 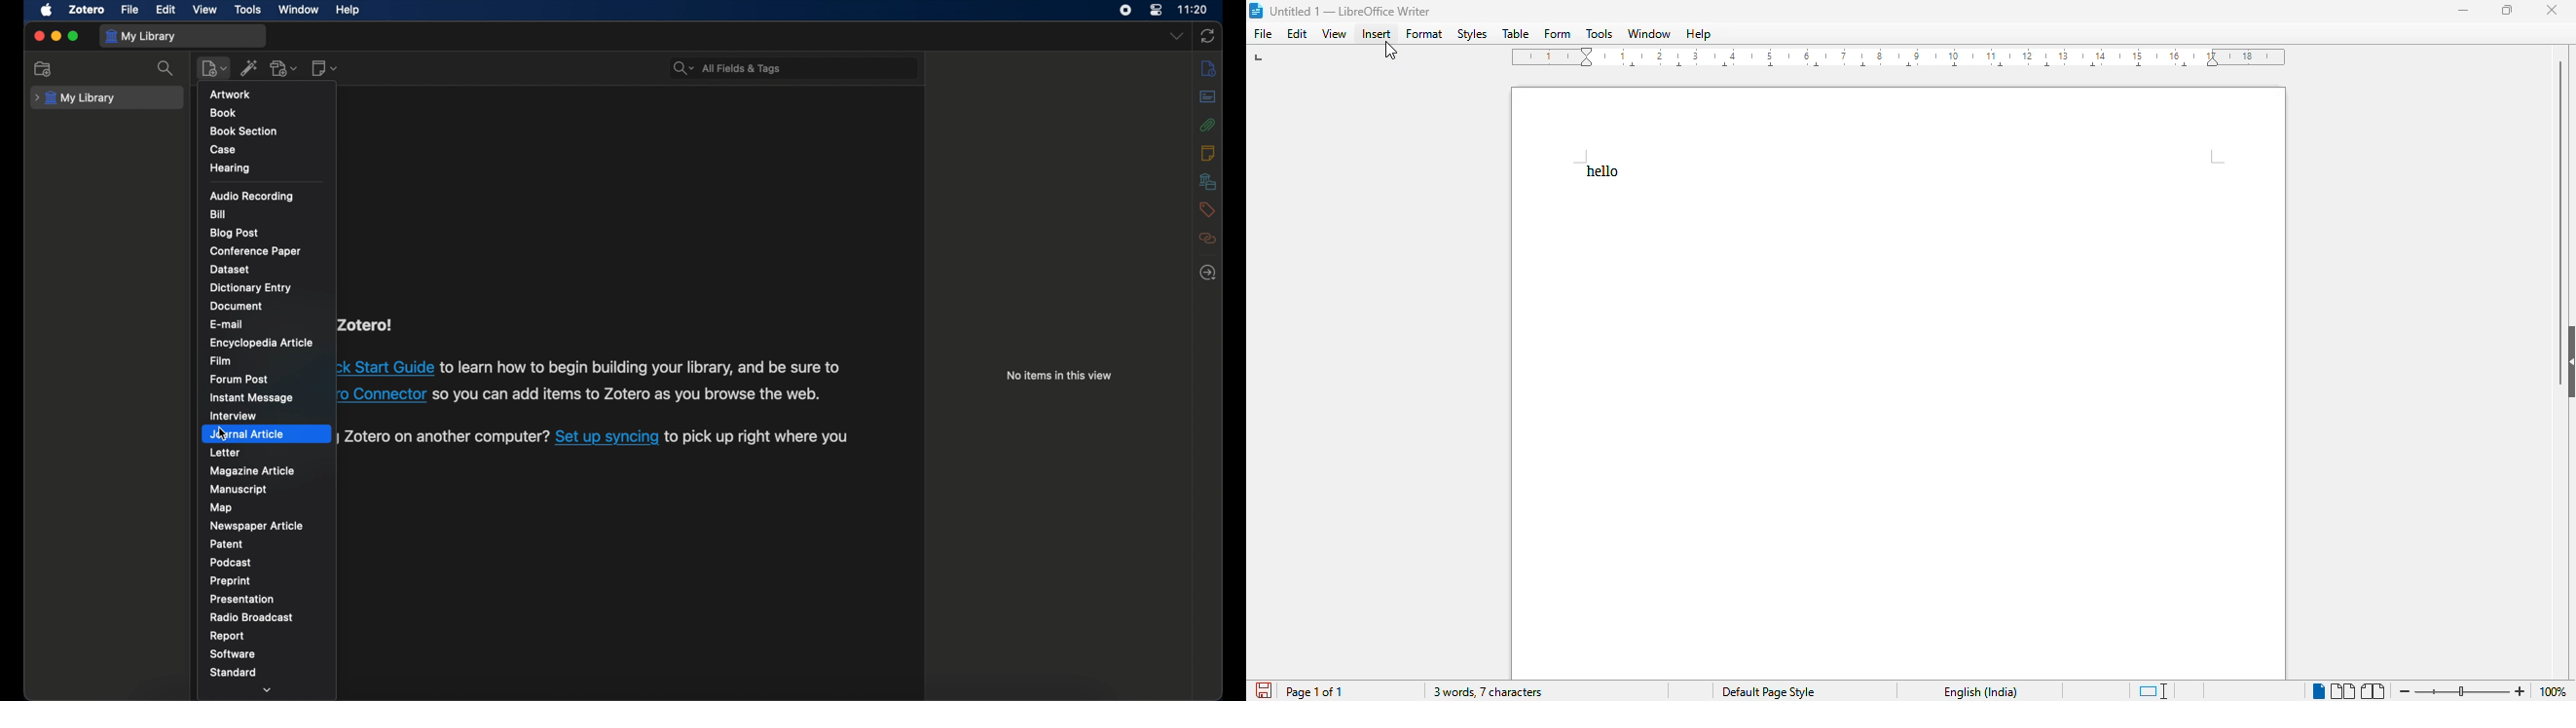 What do you see at coordinates (223, 113) in the screenshot?
I see `book` at bounding box center [223, 113].